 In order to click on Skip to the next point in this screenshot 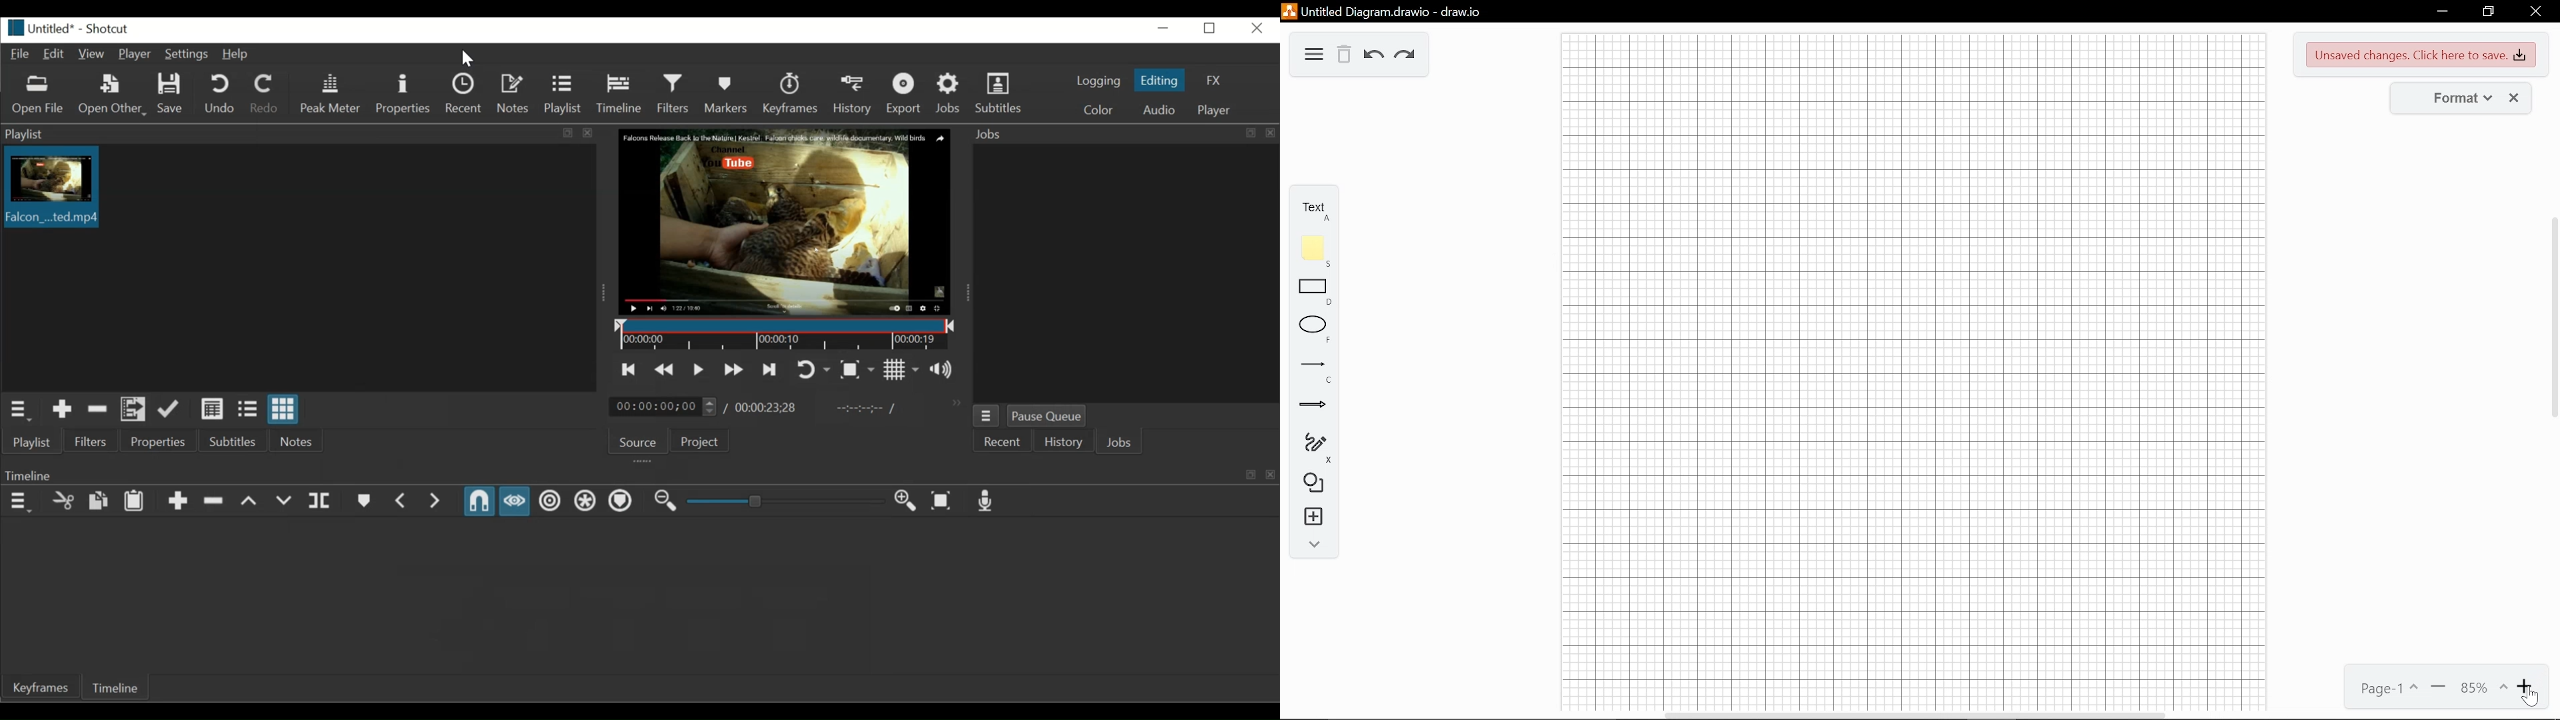, I will do `click(769, 369)`.